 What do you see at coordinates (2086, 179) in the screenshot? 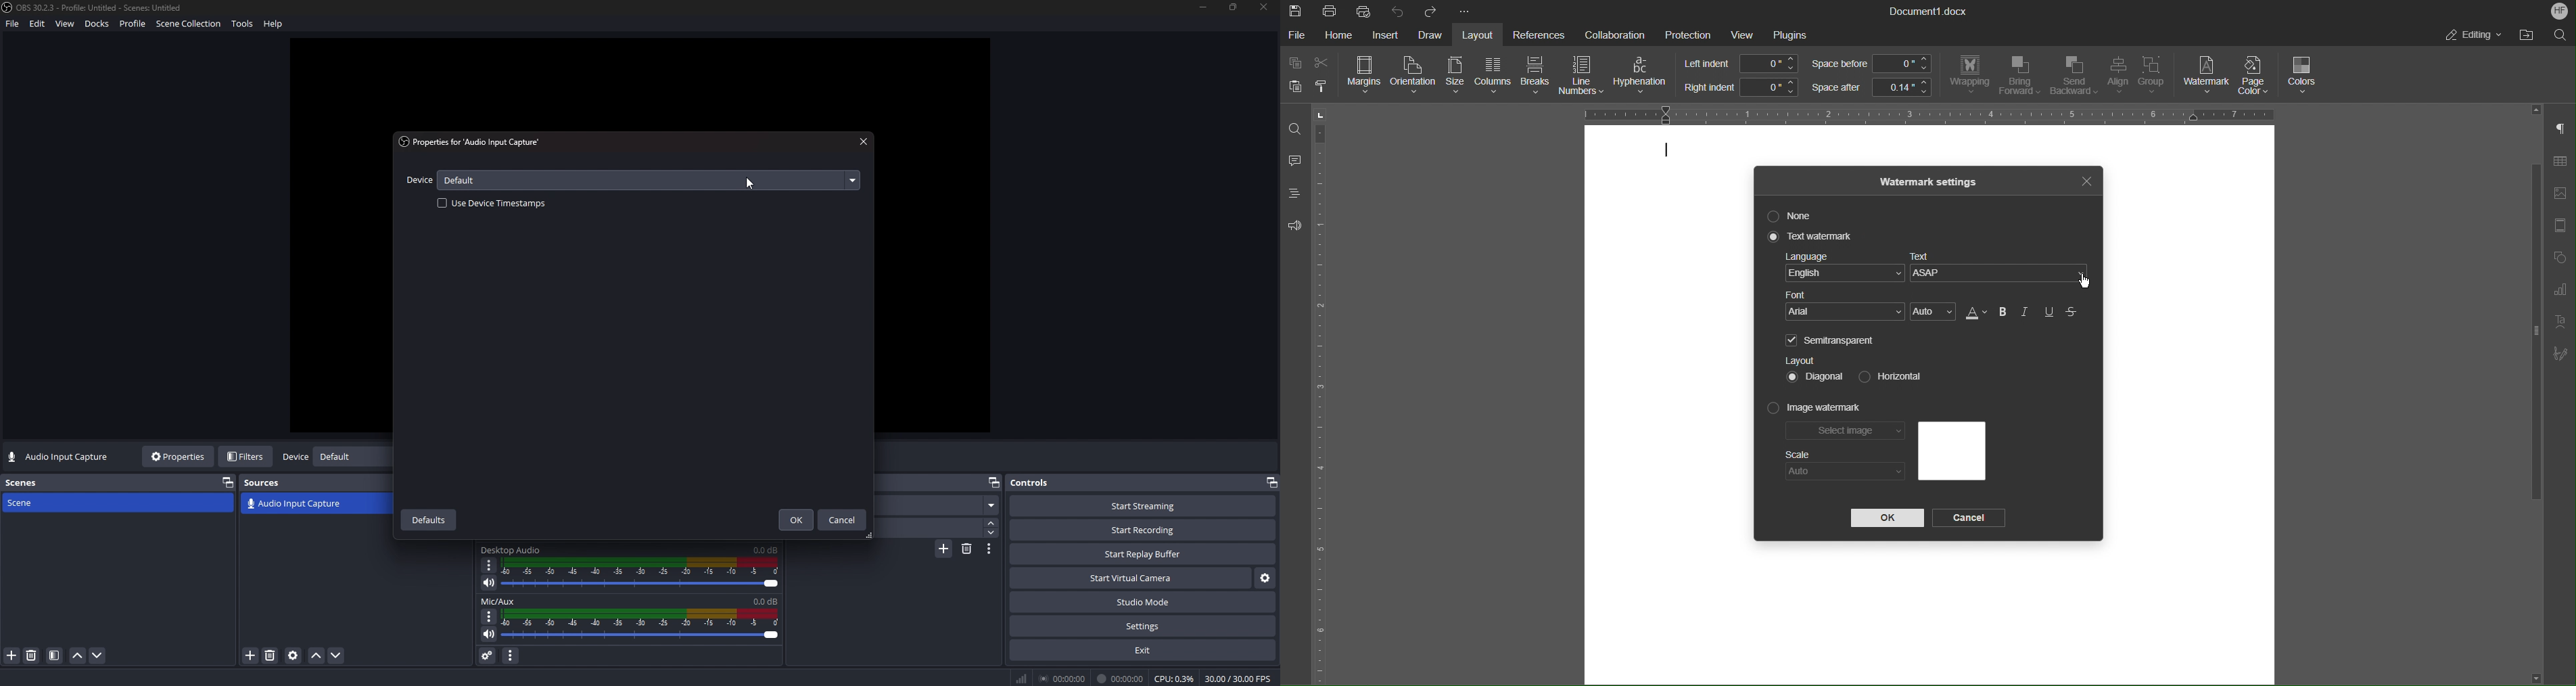
I see `Close` at bounding box center [2086, 179].